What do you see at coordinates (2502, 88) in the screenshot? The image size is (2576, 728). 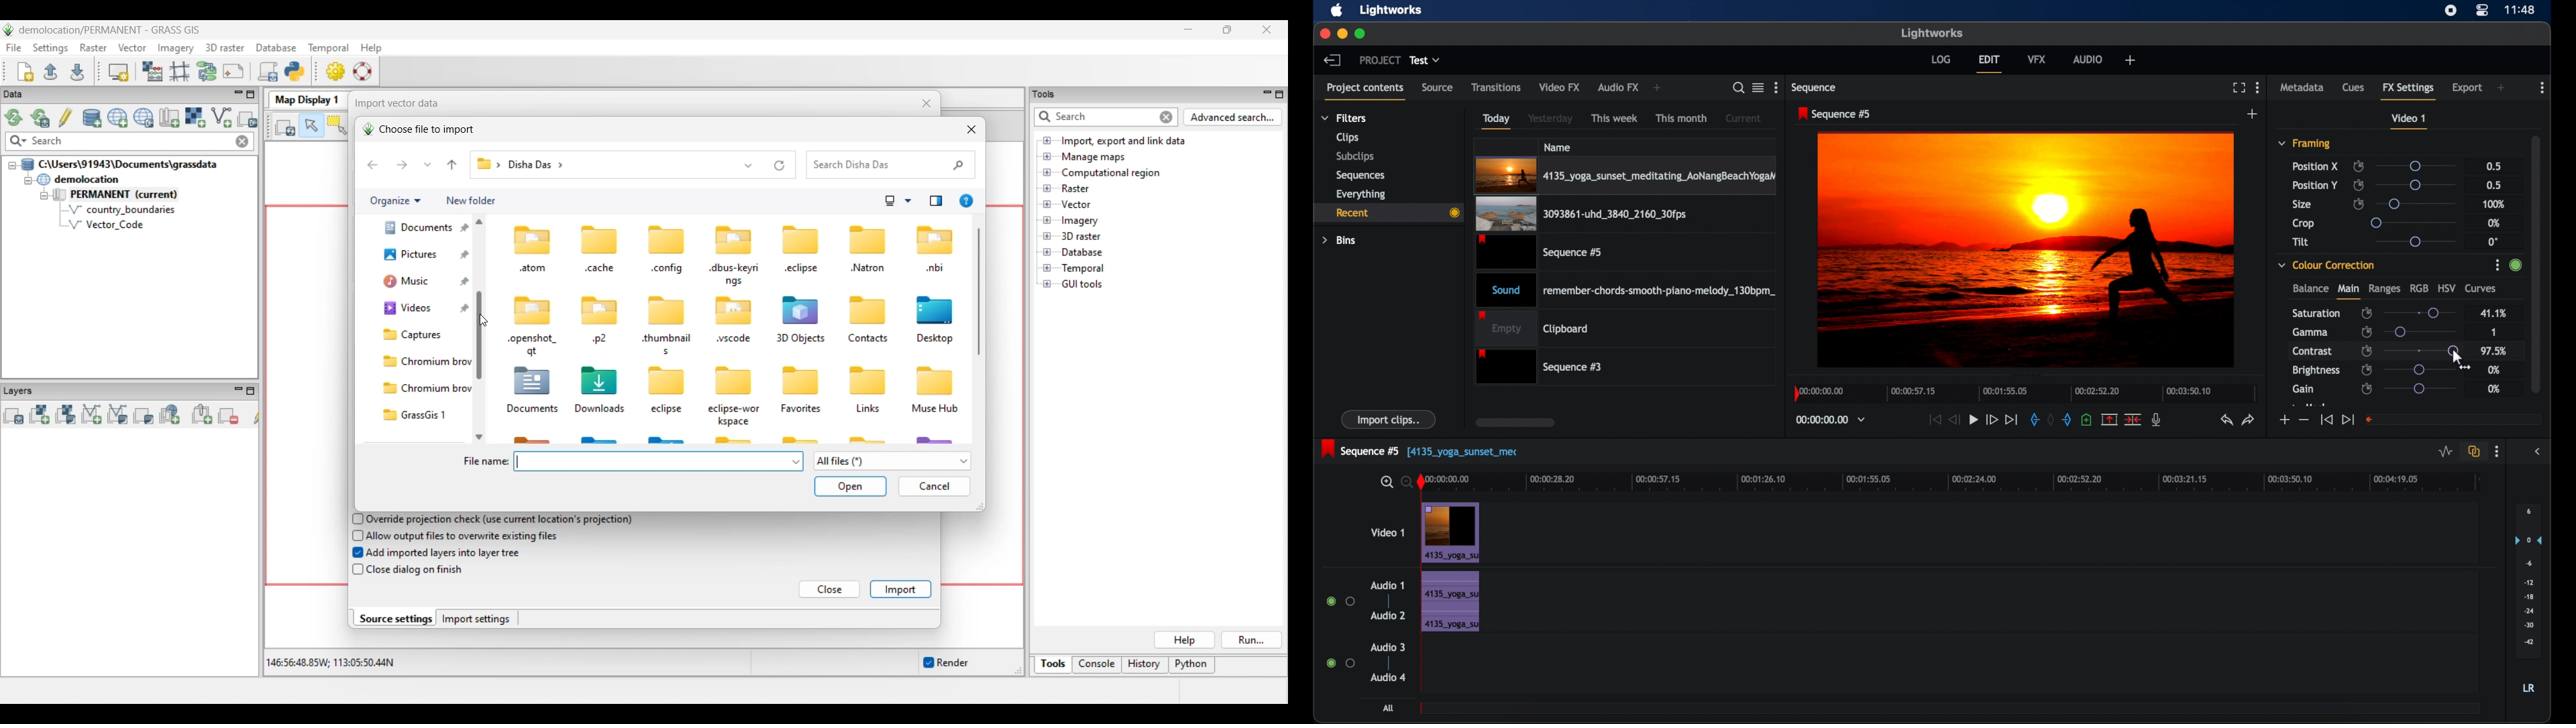 I see `add` at bounding box center [2502, 88].